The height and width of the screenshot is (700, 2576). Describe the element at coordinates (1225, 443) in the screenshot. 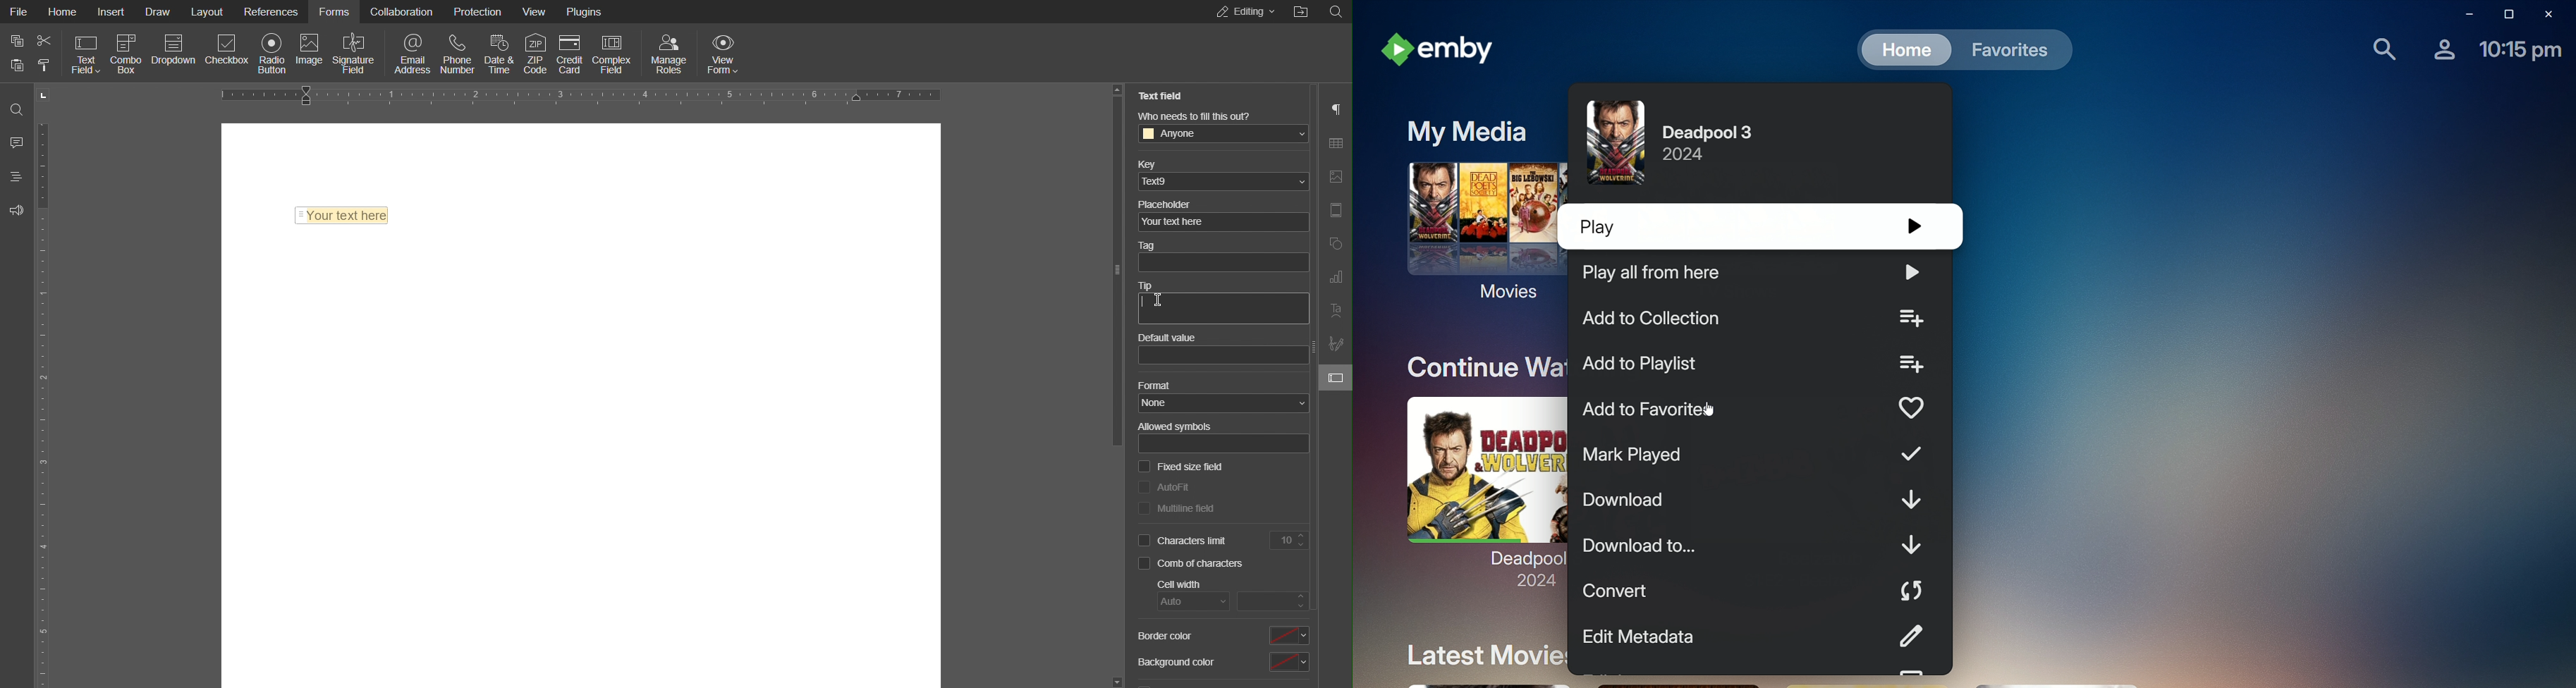

I see `allowed sybols` at that location.